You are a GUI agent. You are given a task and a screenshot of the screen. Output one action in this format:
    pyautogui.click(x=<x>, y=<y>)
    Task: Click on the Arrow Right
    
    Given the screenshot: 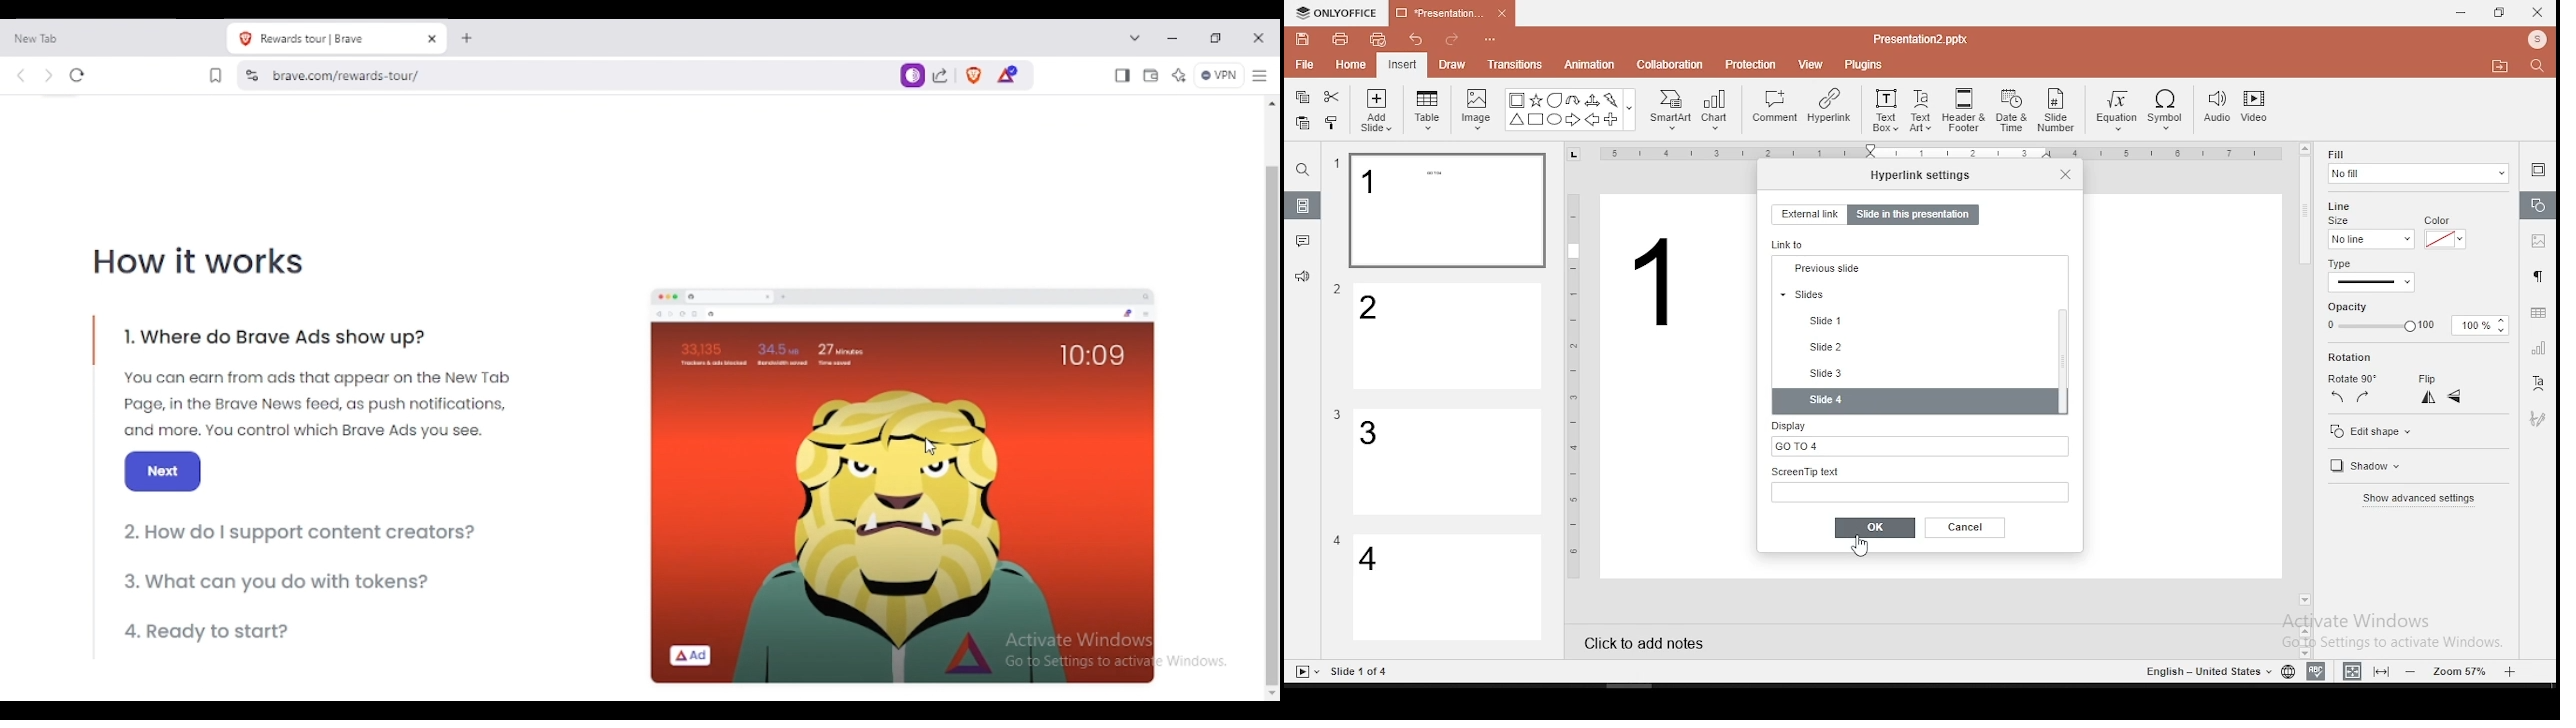 What is the action you would take?
    pyautogui.click(x=1574, y=121)
    